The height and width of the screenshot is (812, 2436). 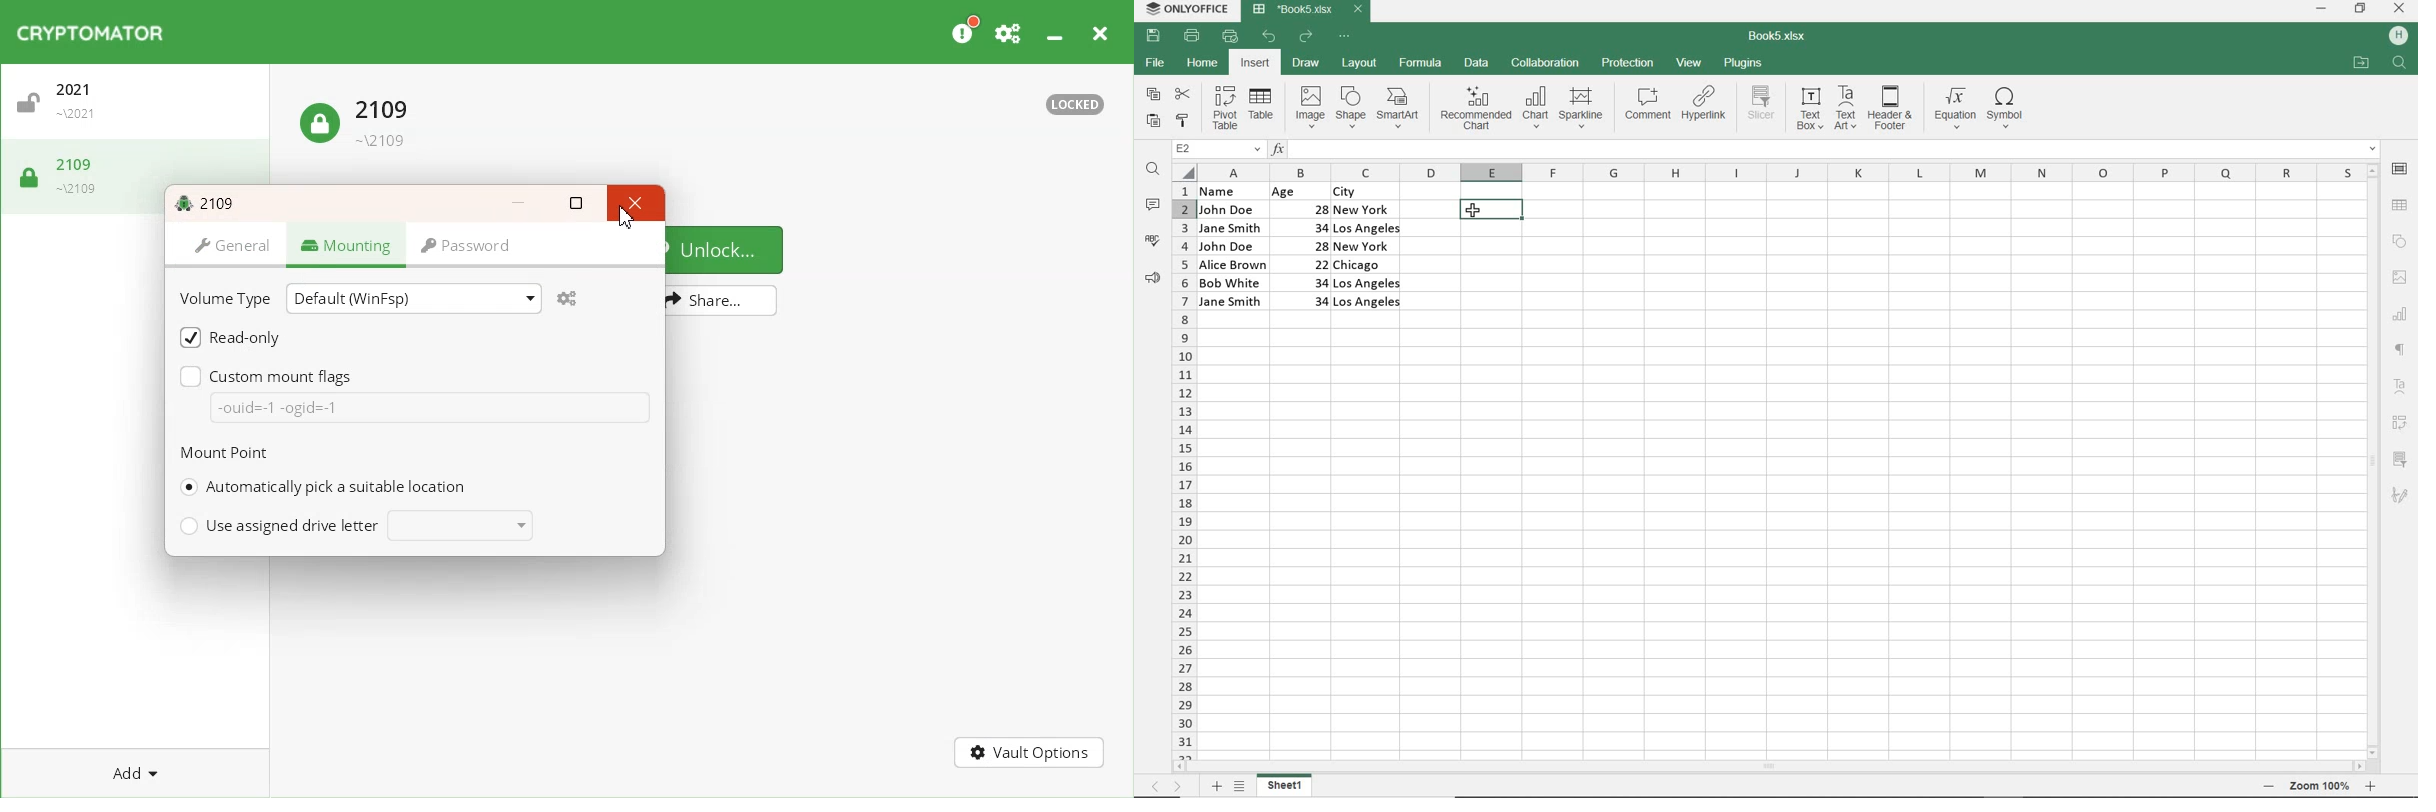 What do you see at coordinates (1366, 230) in the screenshot?
I see `Los Angeles` at bounding box center [1366, 230].